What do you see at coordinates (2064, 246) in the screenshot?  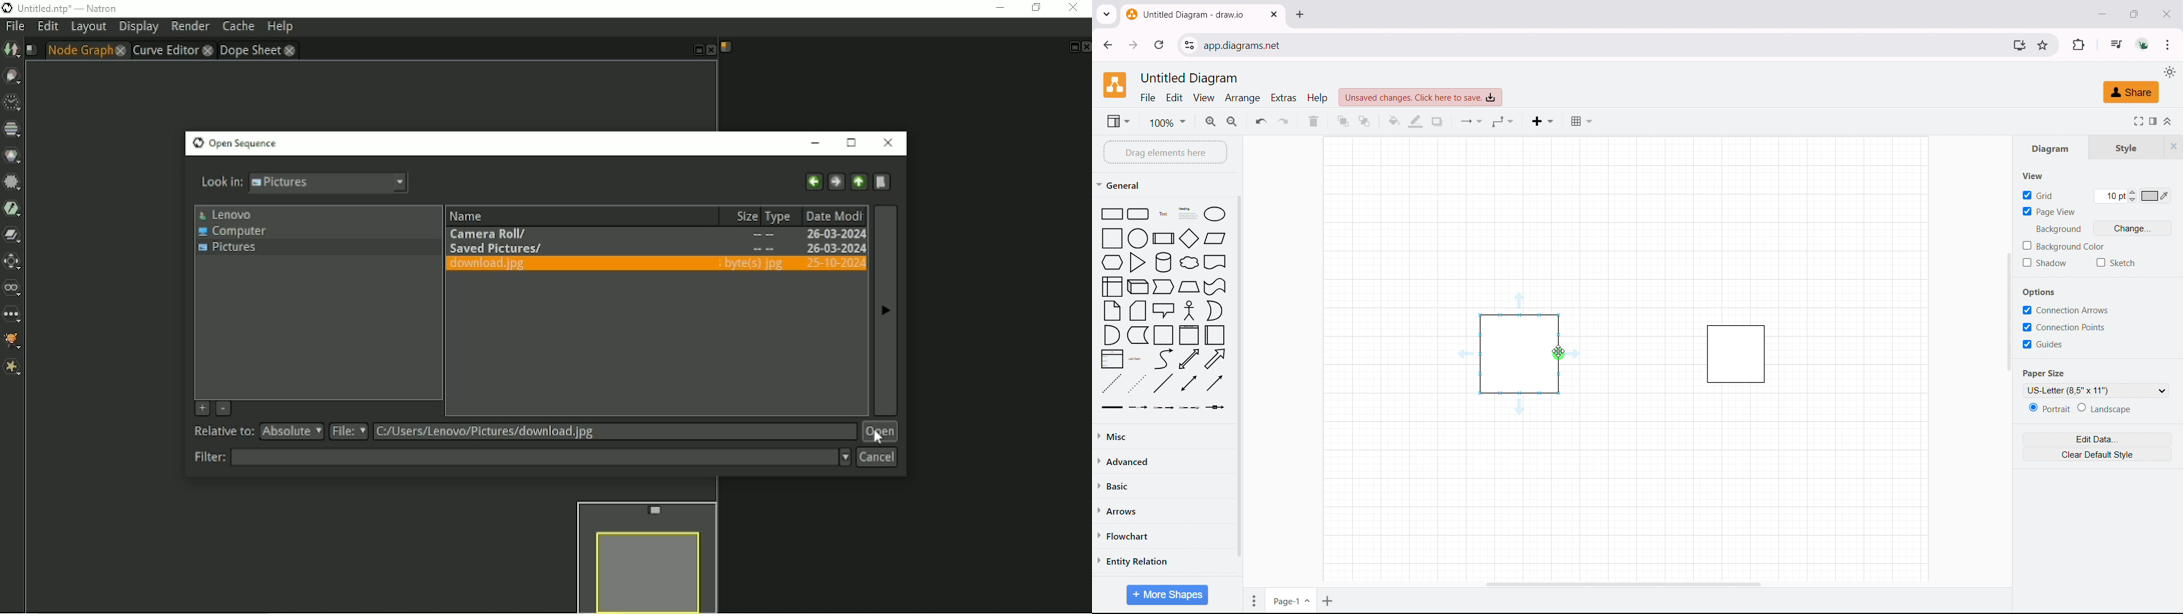 I see `background color` at bounding box center [2064, 246].